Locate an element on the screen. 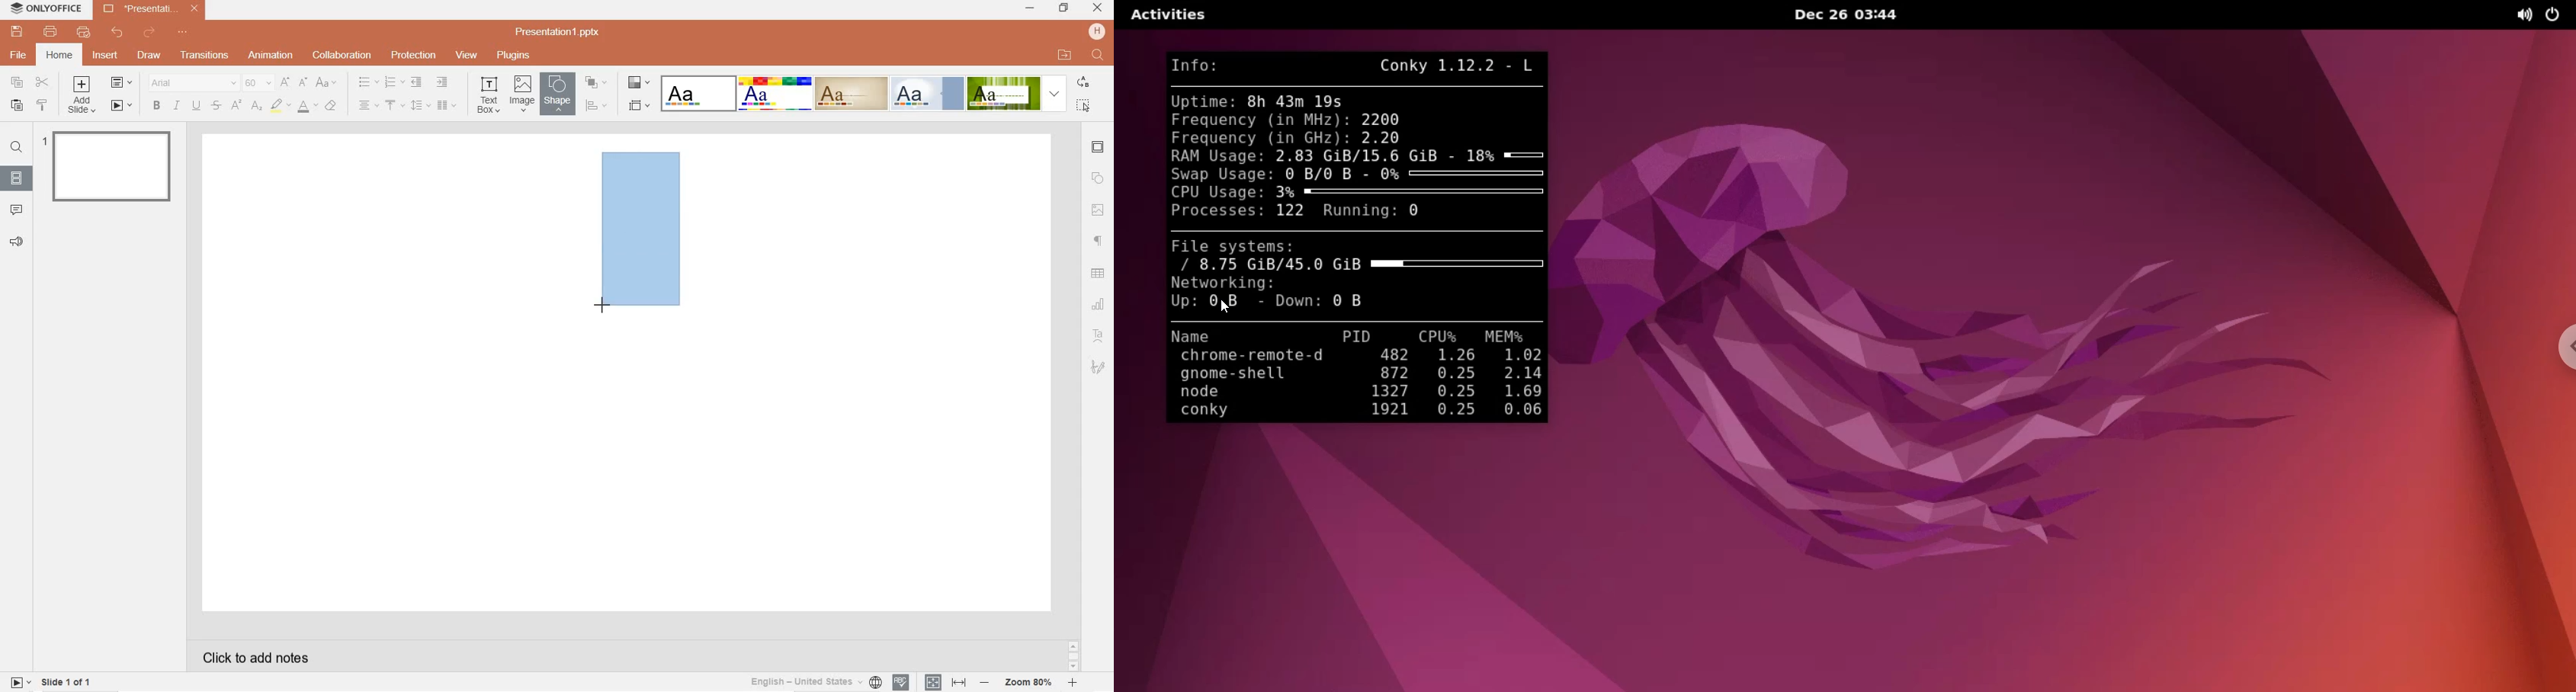  quick print is located at coordinates (83, 33).